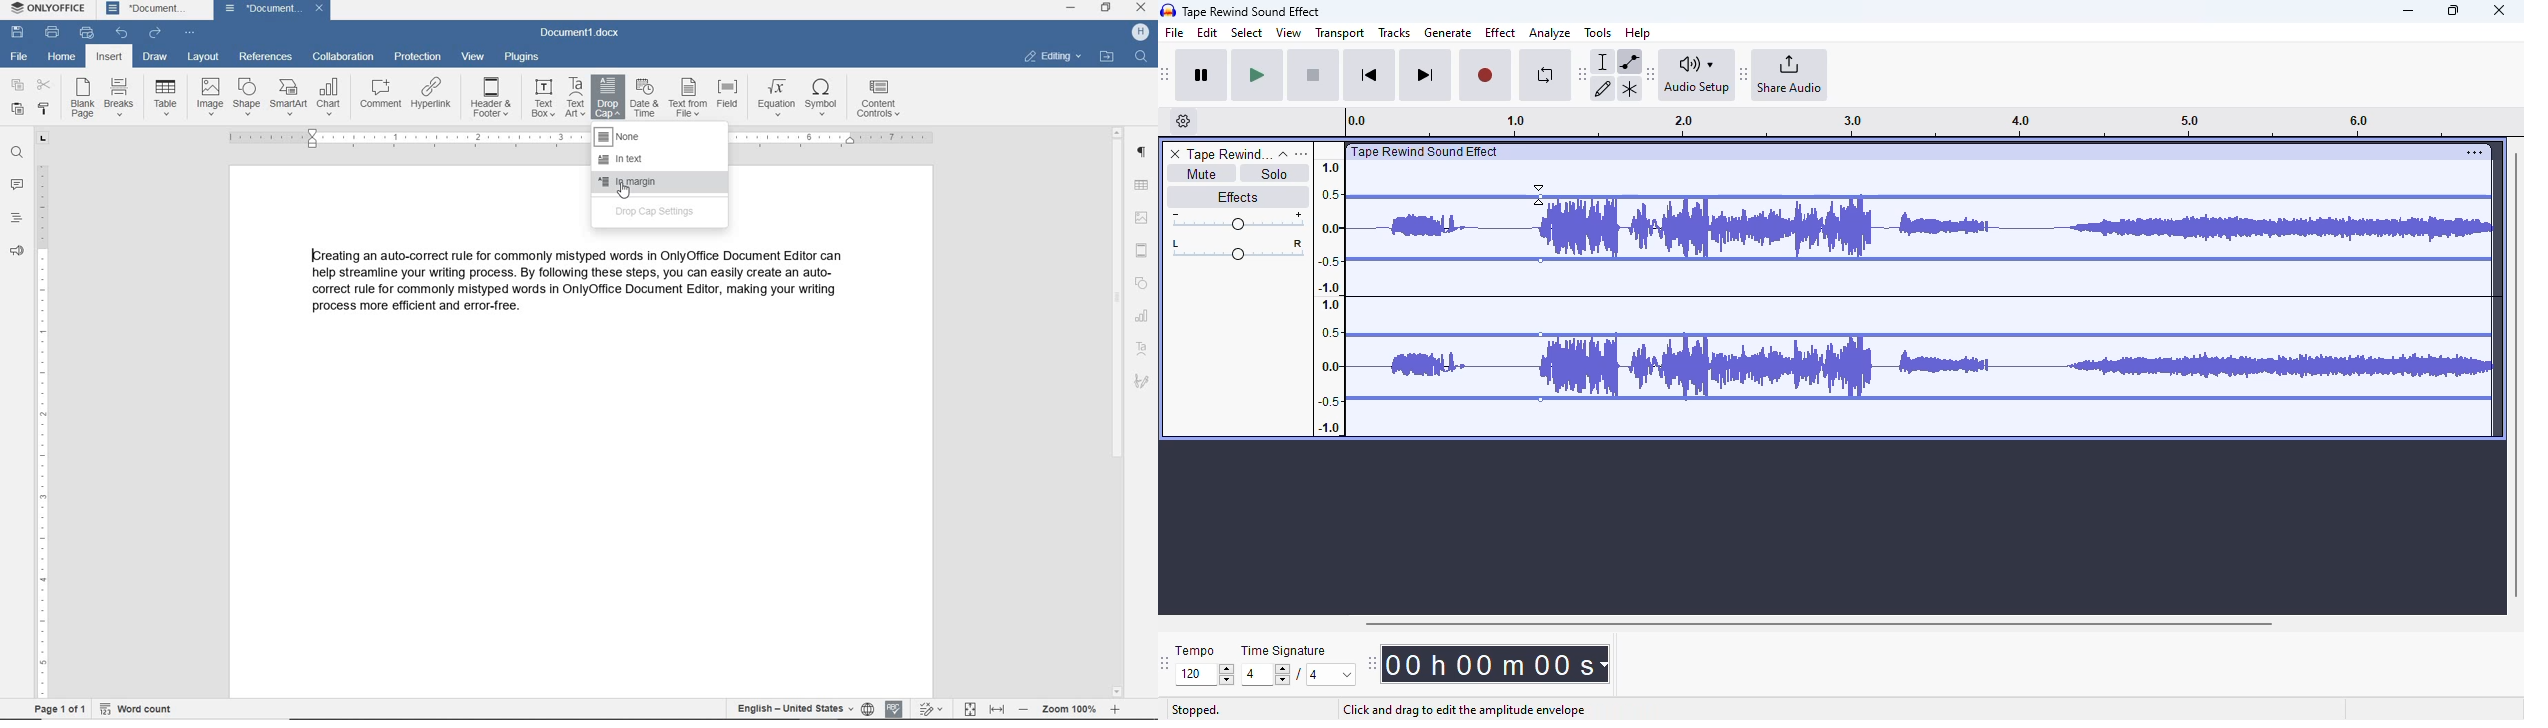 Image resolution: width=2548 pixels, height=728 pixels. What do you see at coordinates (2005, 290) in the screenshot?
I see `volume of the track reduced` at bounding box center [2005, 290].